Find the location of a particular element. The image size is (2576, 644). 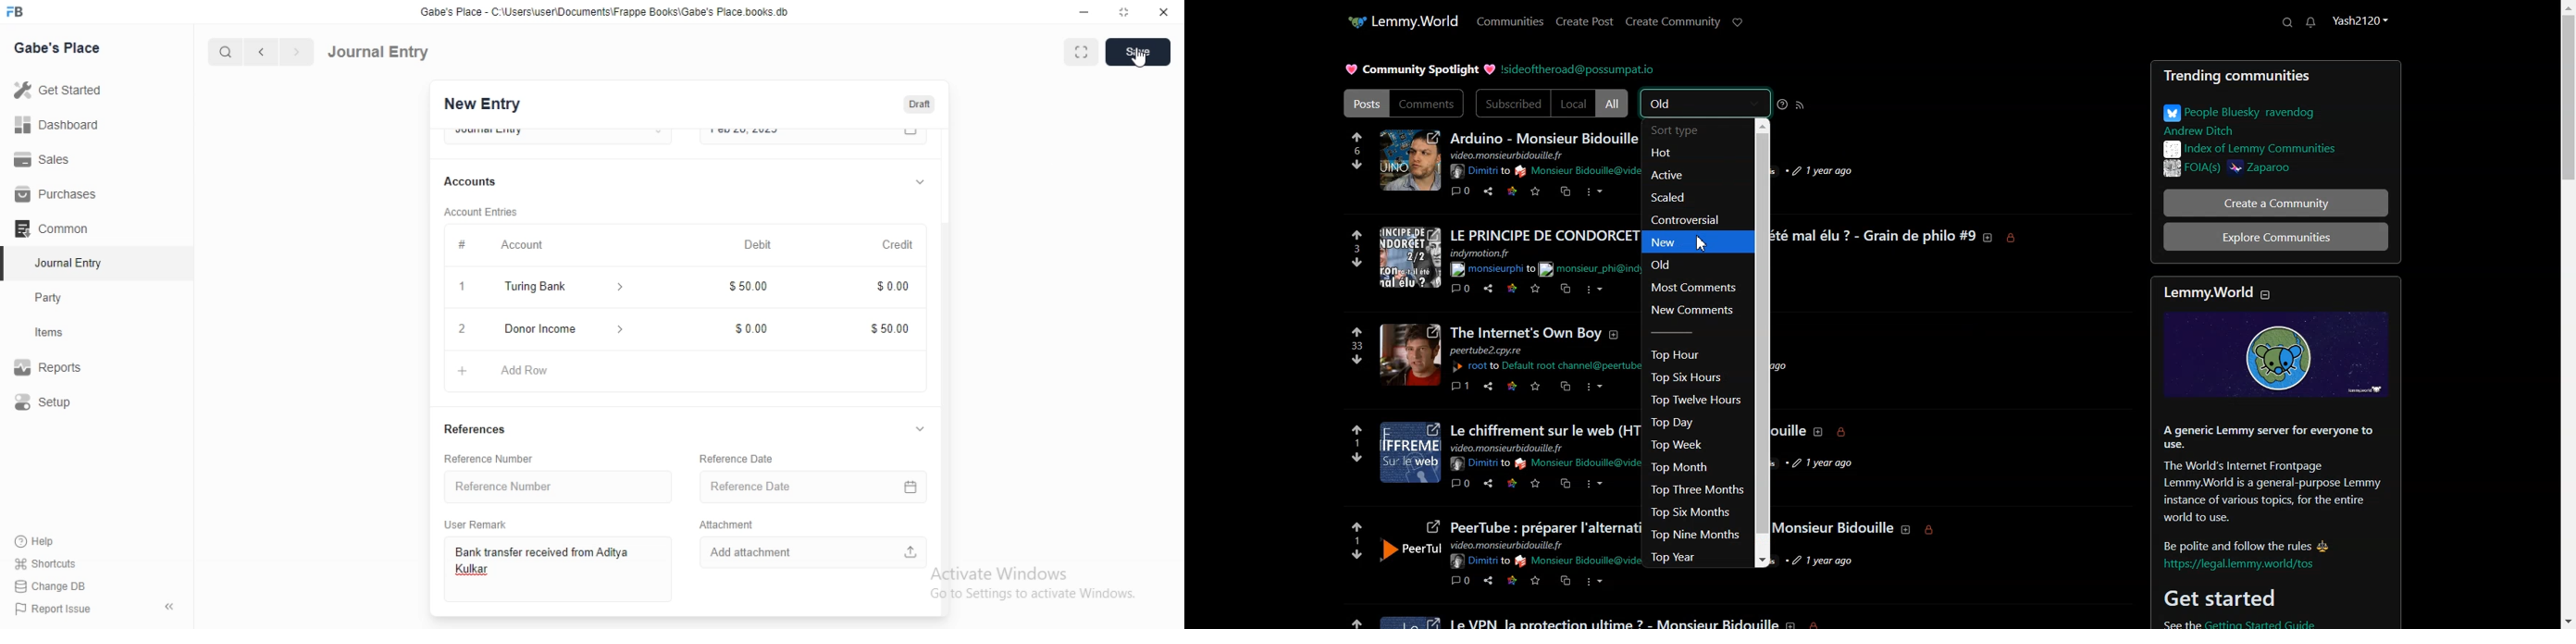

$000 is located at coordinates (890, 289).